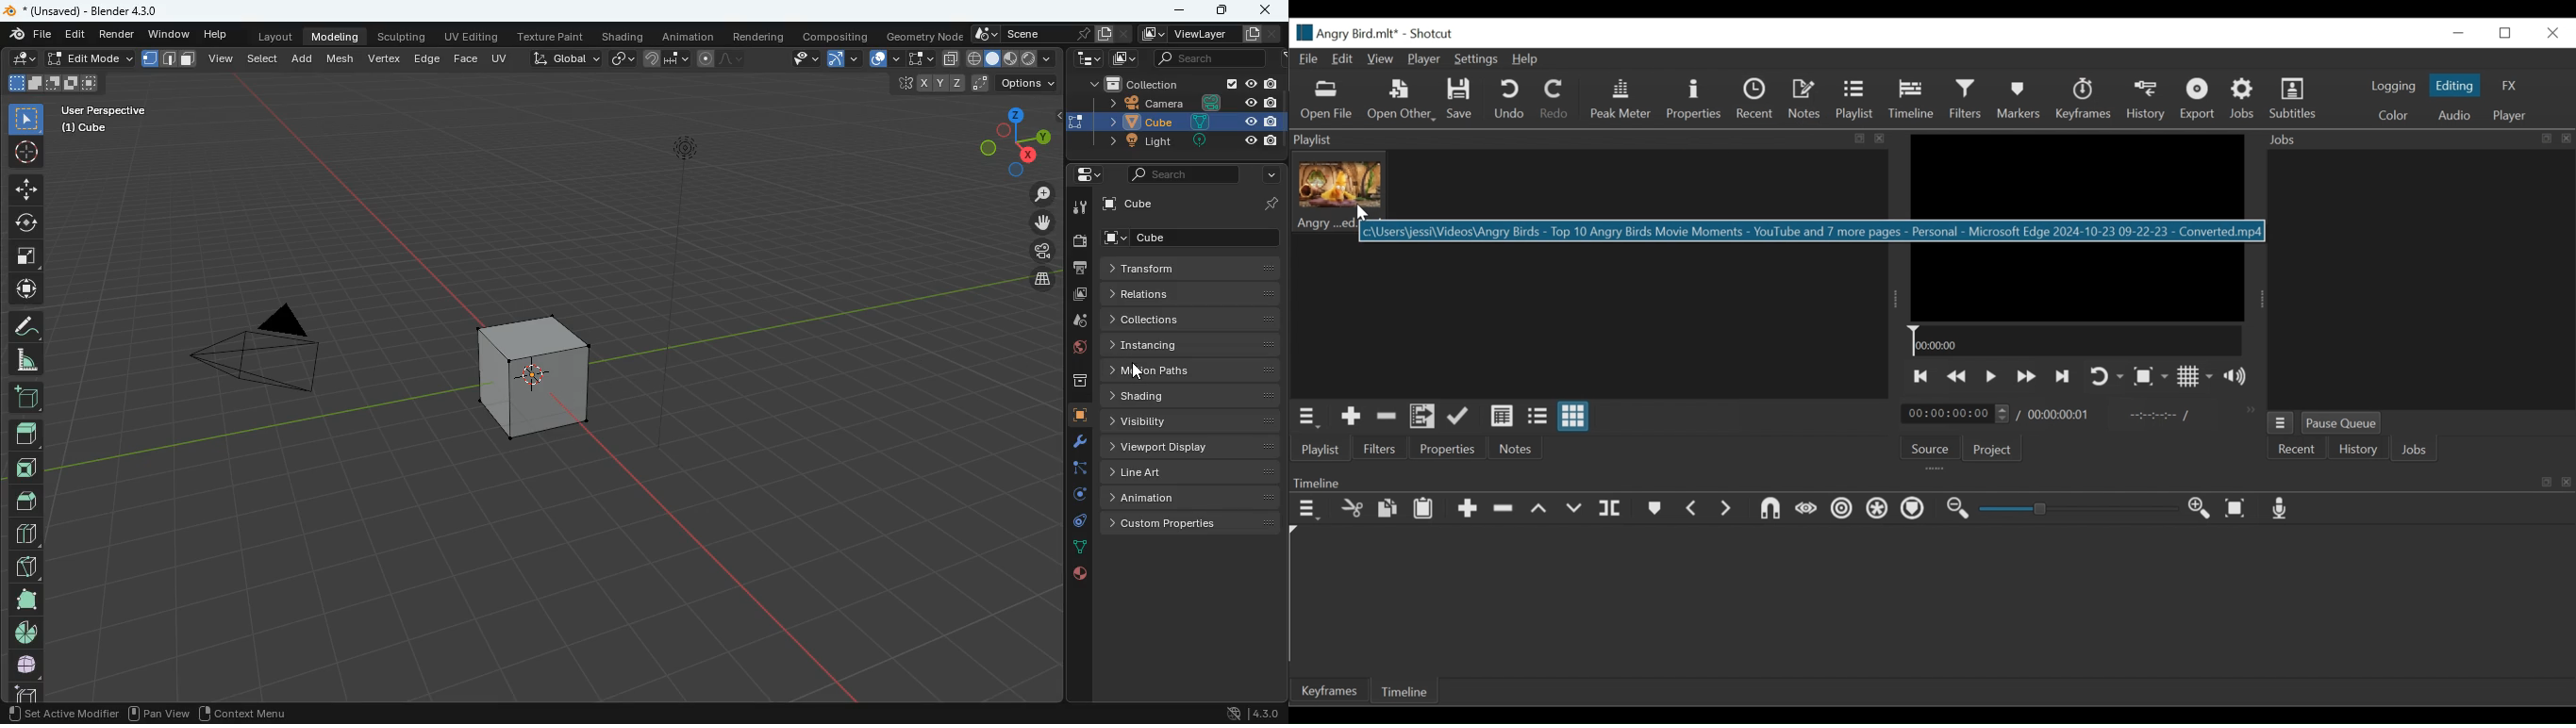  I want to click on Set First Simple keyframe, so click(1803, 509).